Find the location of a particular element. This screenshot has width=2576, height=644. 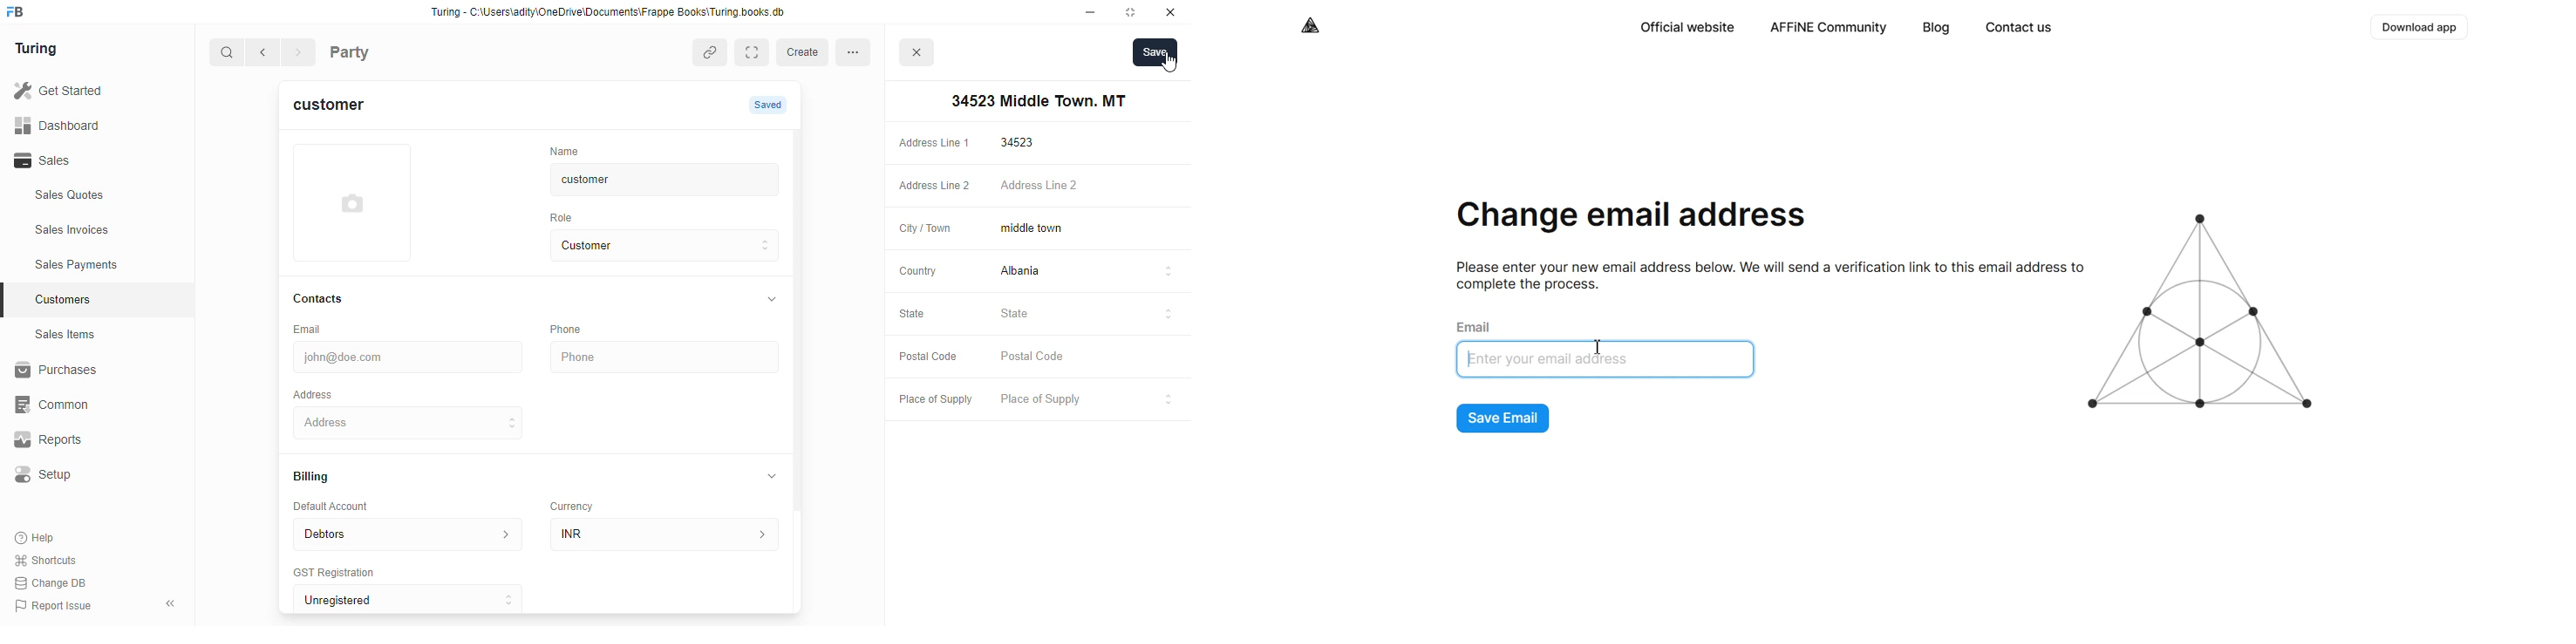

Email is located at coordinates (310, 328).